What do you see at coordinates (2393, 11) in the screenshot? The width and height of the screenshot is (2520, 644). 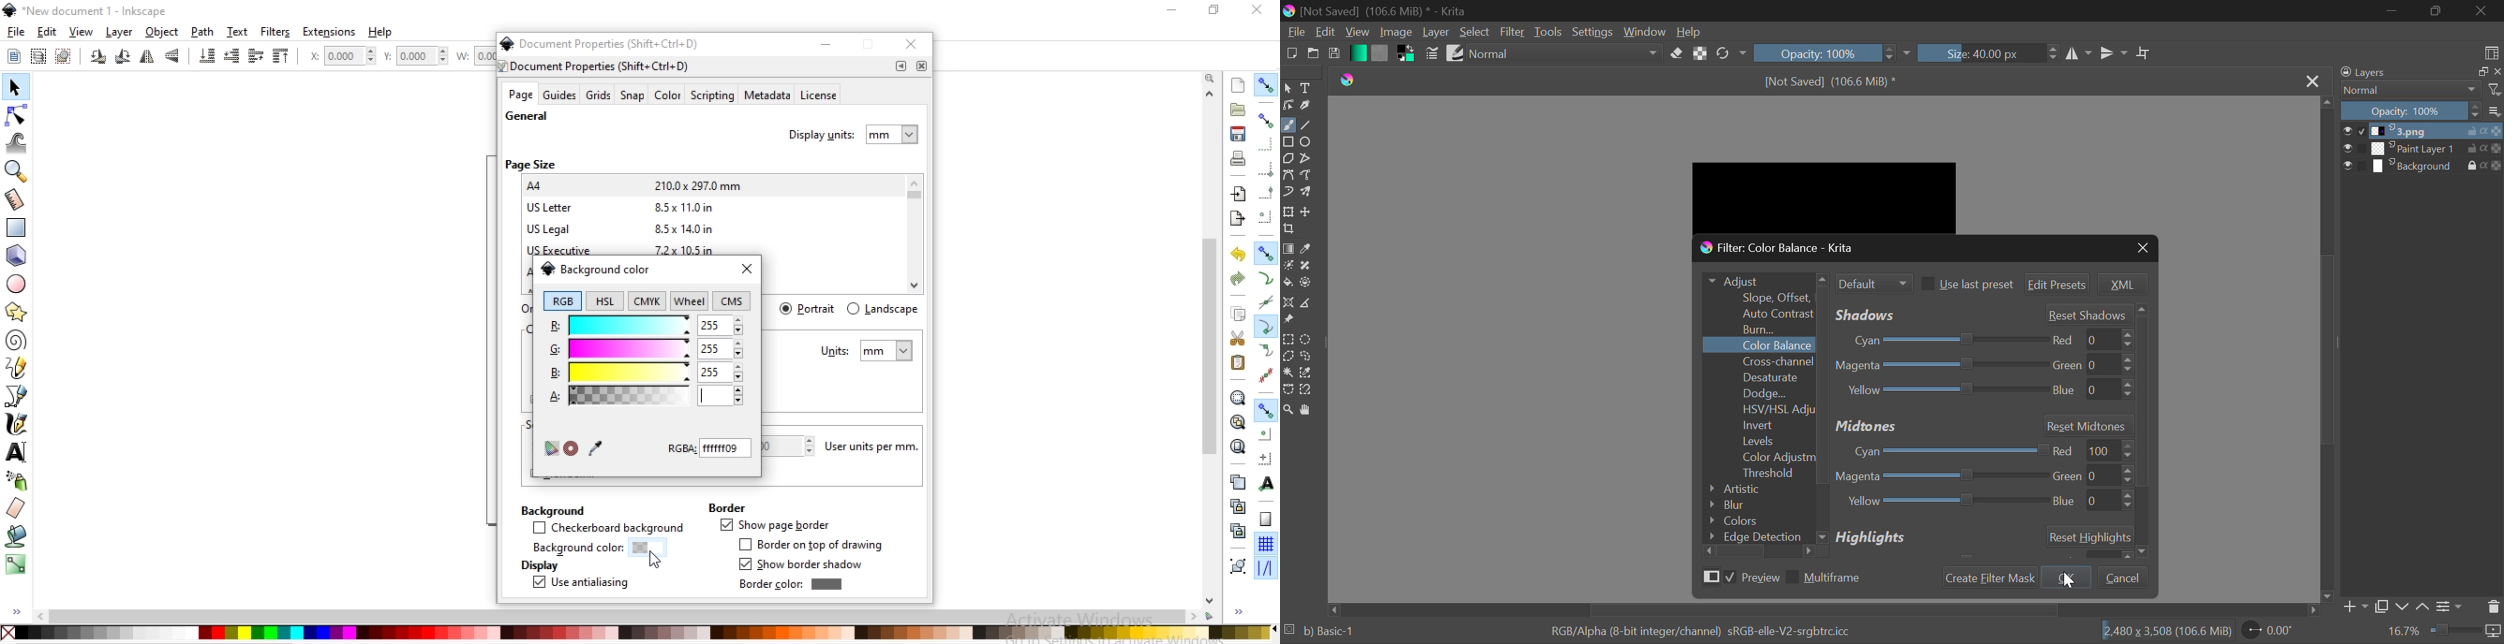 I see `Restore Down` at bounding box center [2393, 11].